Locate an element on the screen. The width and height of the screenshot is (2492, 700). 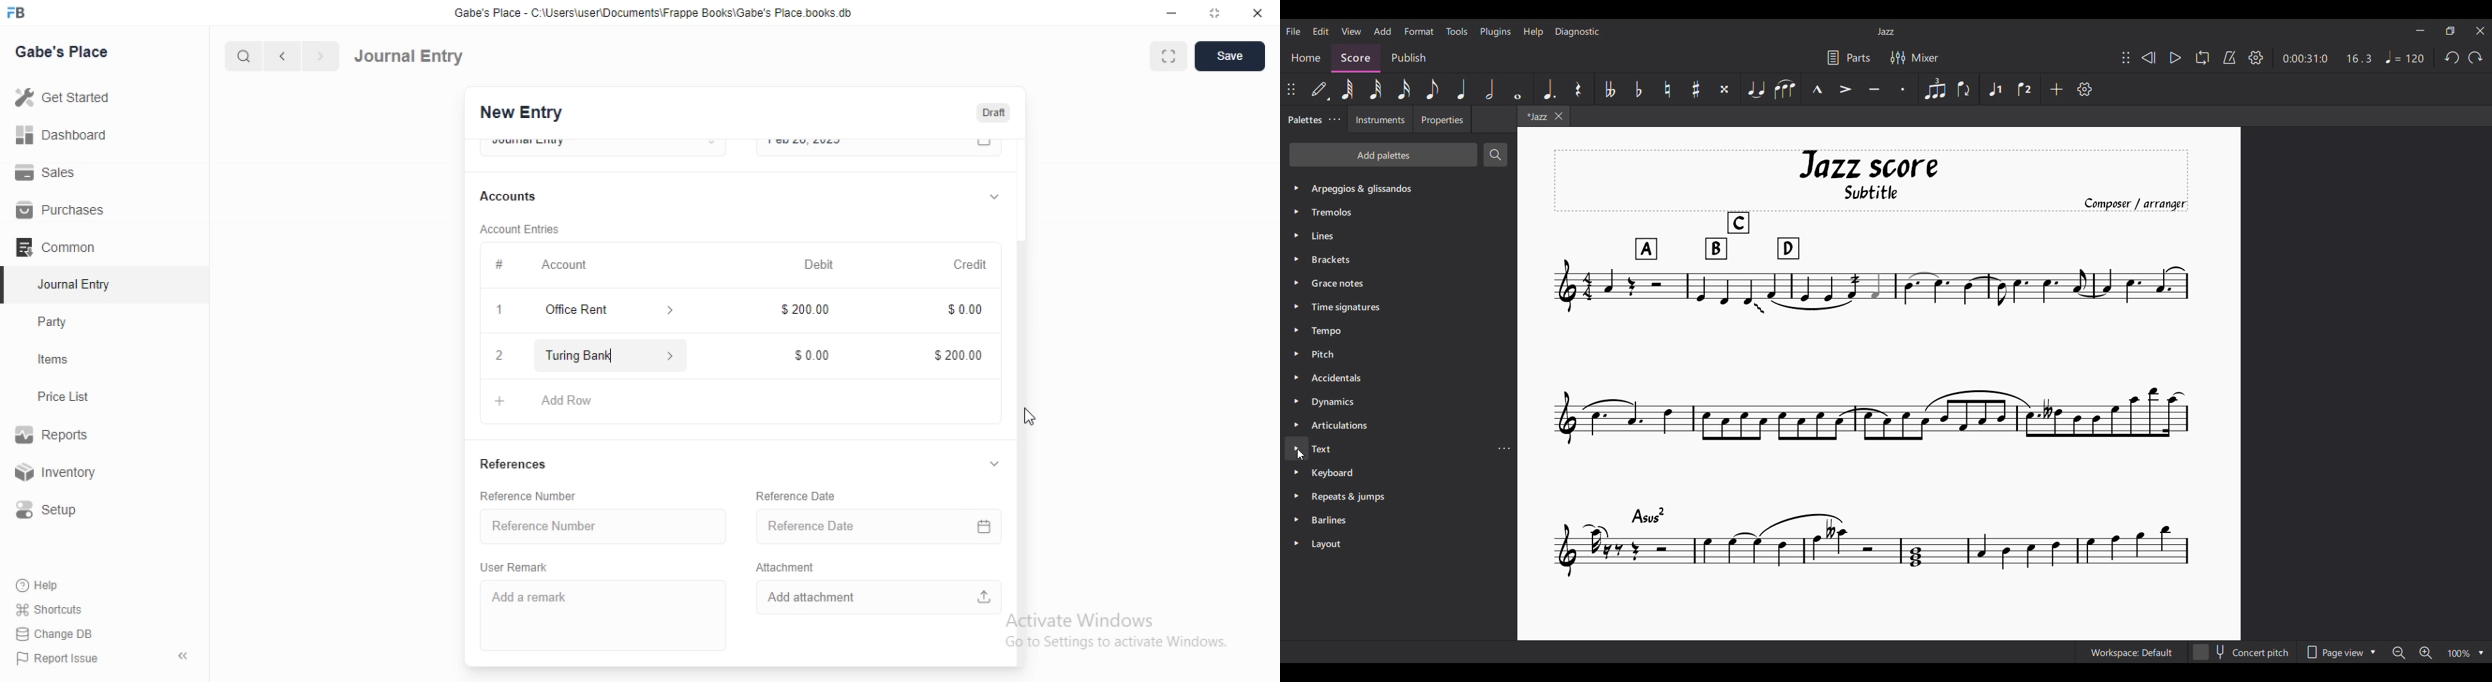
File menu is located at coordinates (1294, 31).